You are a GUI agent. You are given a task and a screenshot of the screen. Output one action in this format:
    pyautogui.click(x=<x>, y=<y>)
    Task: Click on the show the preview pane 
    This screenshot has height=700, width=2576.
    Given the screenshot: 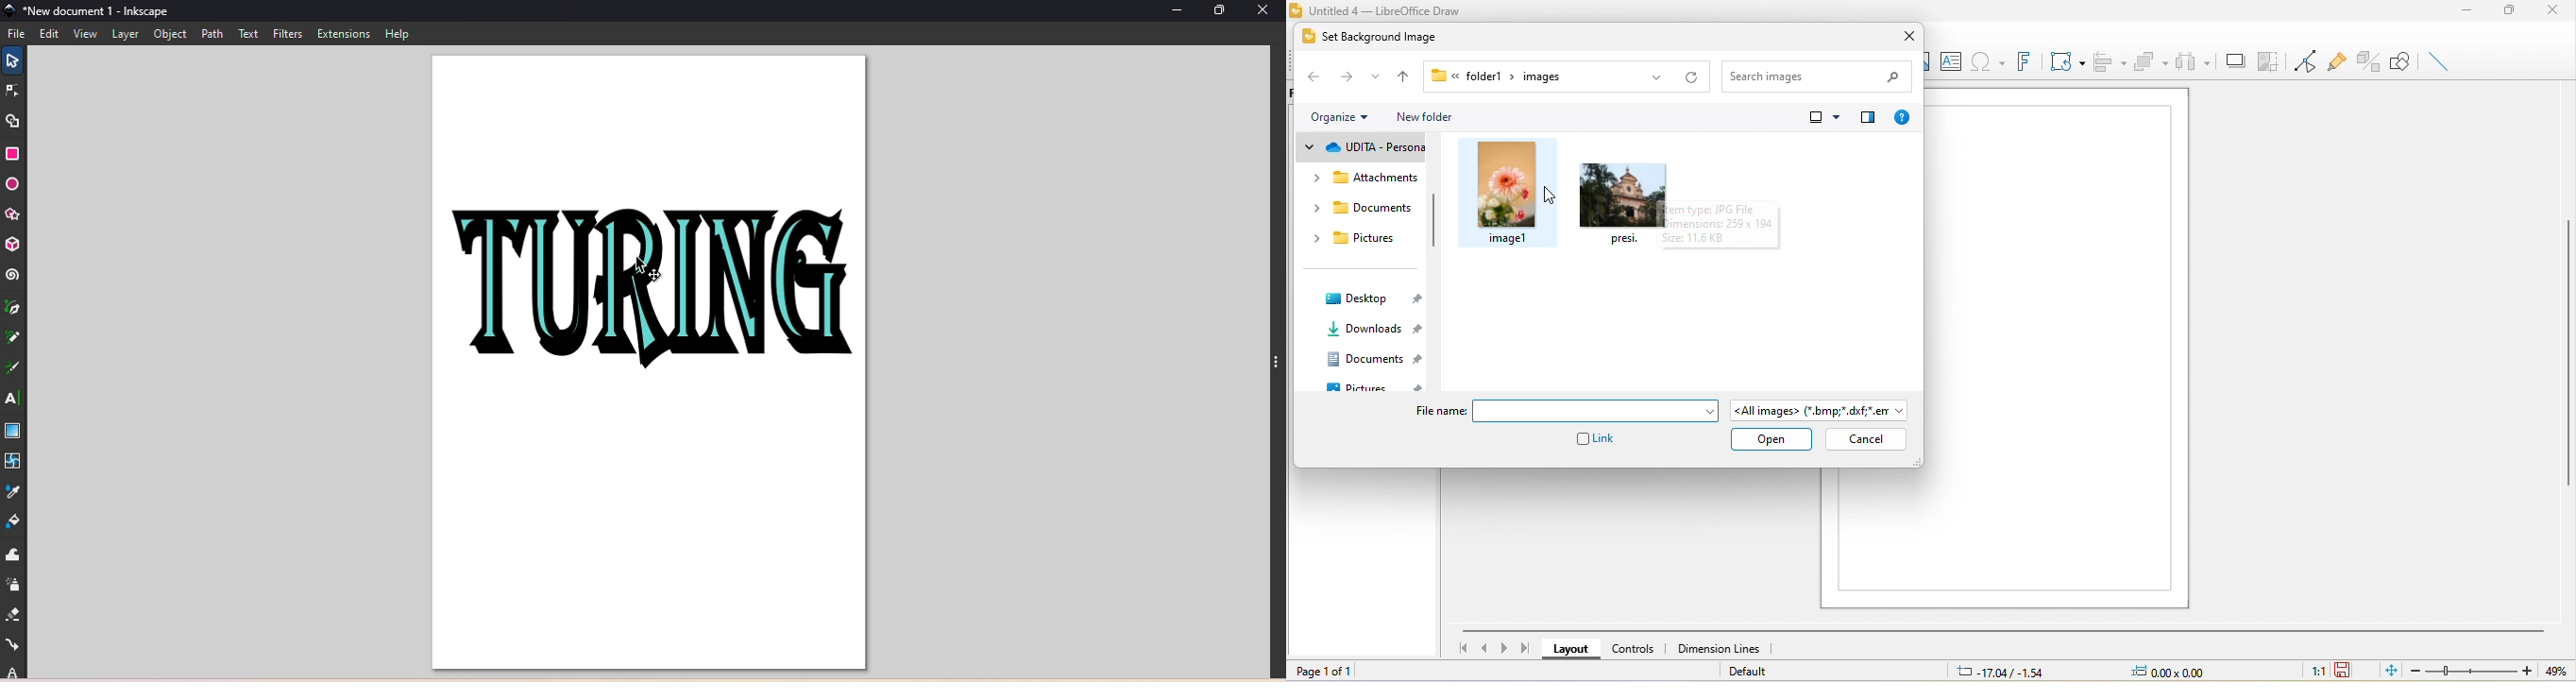 What is the action you would take?
    pyautogui.click(x=1868, y=122)
    